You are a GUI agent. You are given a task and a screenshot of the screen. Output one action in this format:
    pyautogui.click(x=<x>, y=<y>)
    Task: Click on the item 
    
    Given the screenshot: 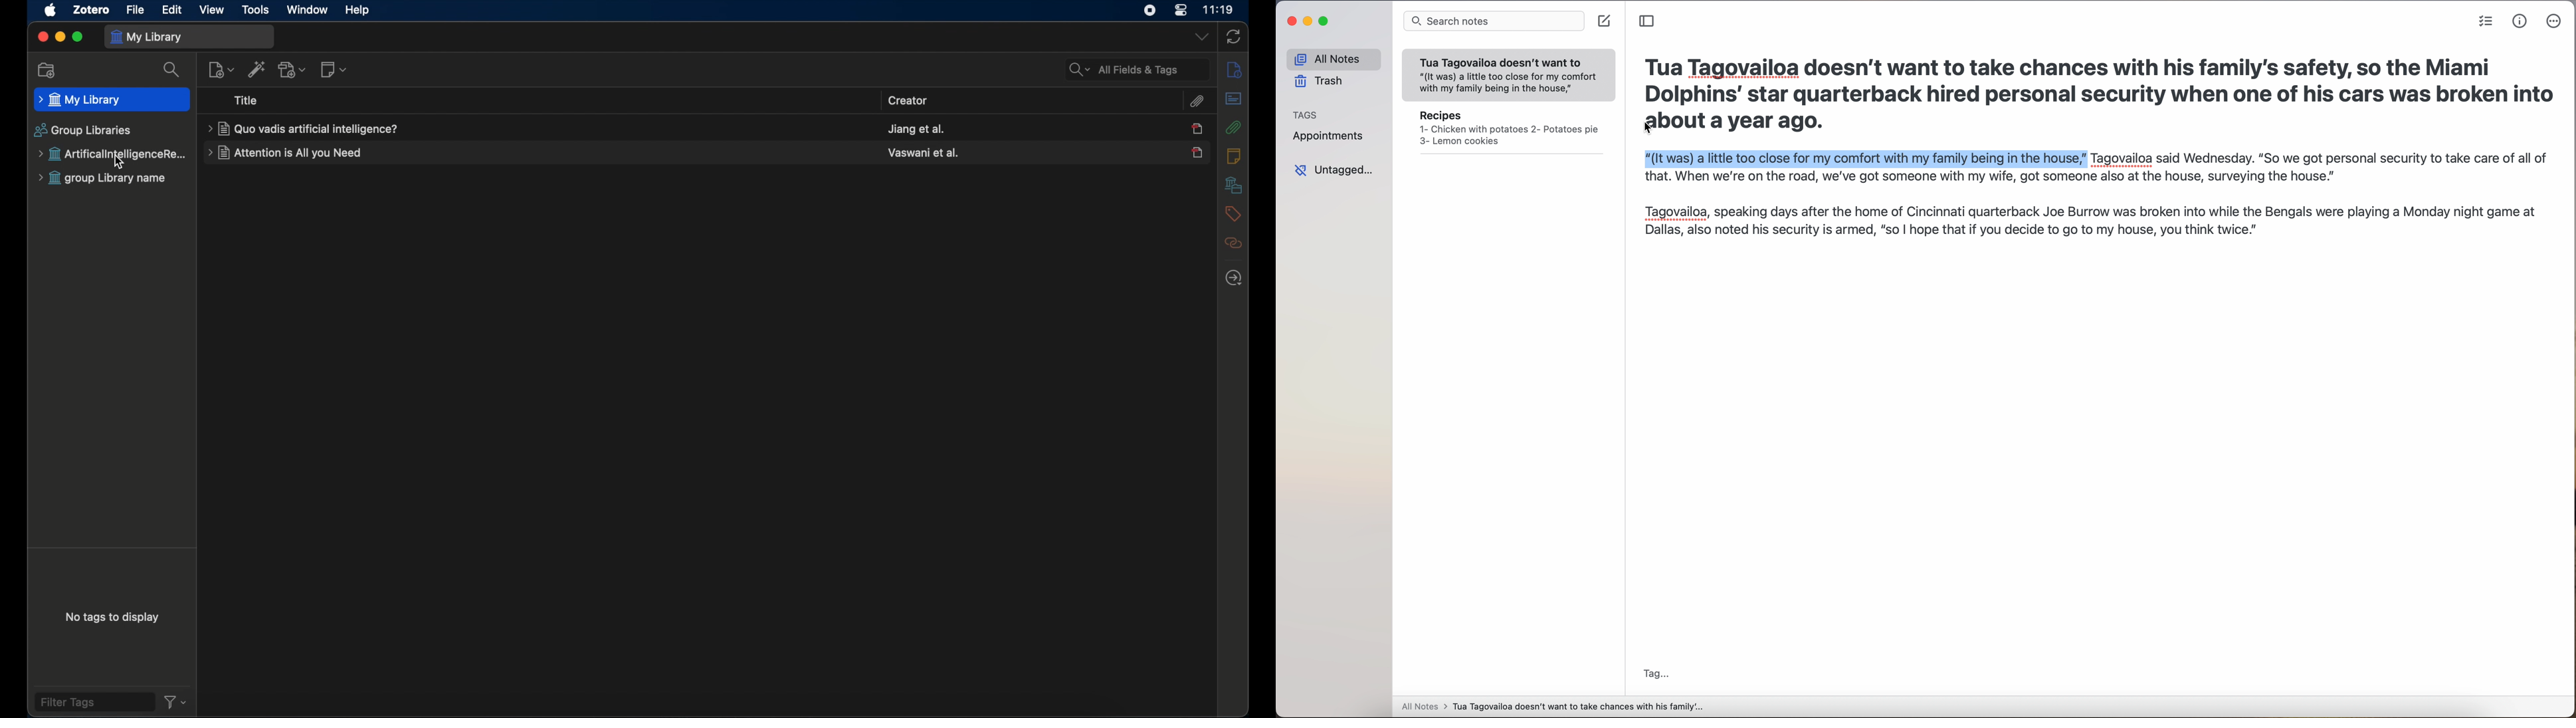 What is the action you would take?
    pyautogui.click(x=1197, y=152)
    